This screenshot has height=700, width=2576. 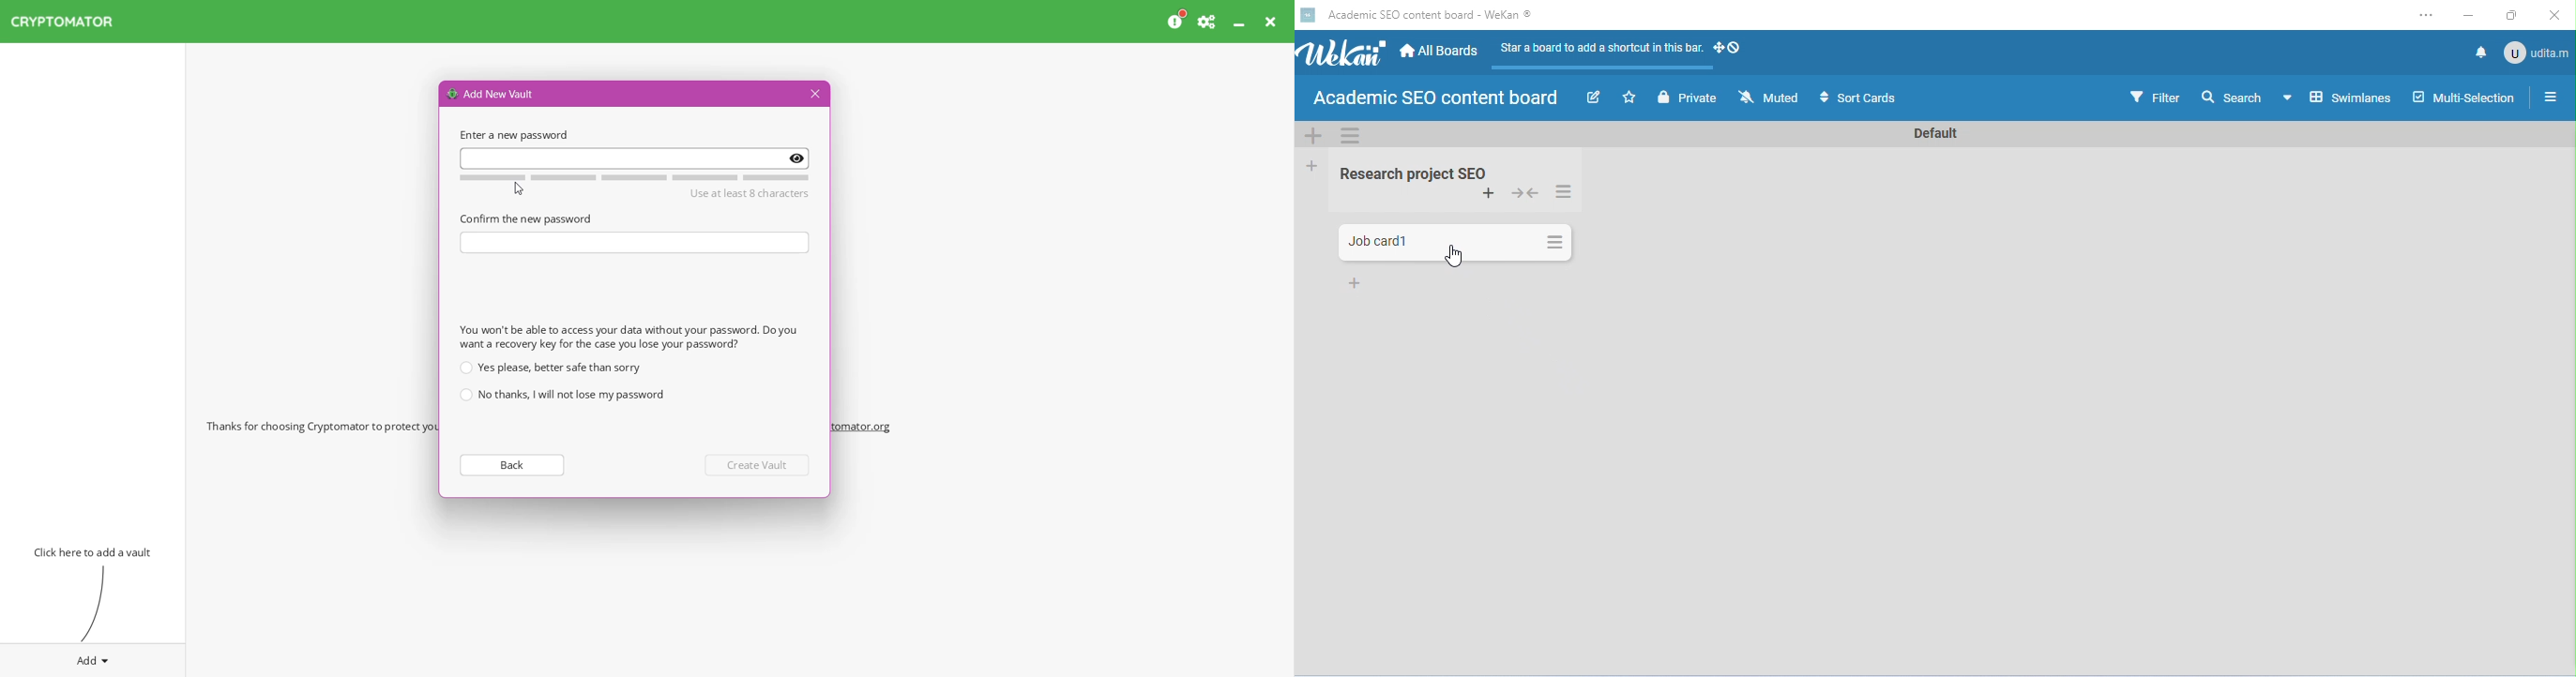 What do you see at coordinates (1690, 98) in the screenshot?
I see `private` at bounding box center [1690, 98].